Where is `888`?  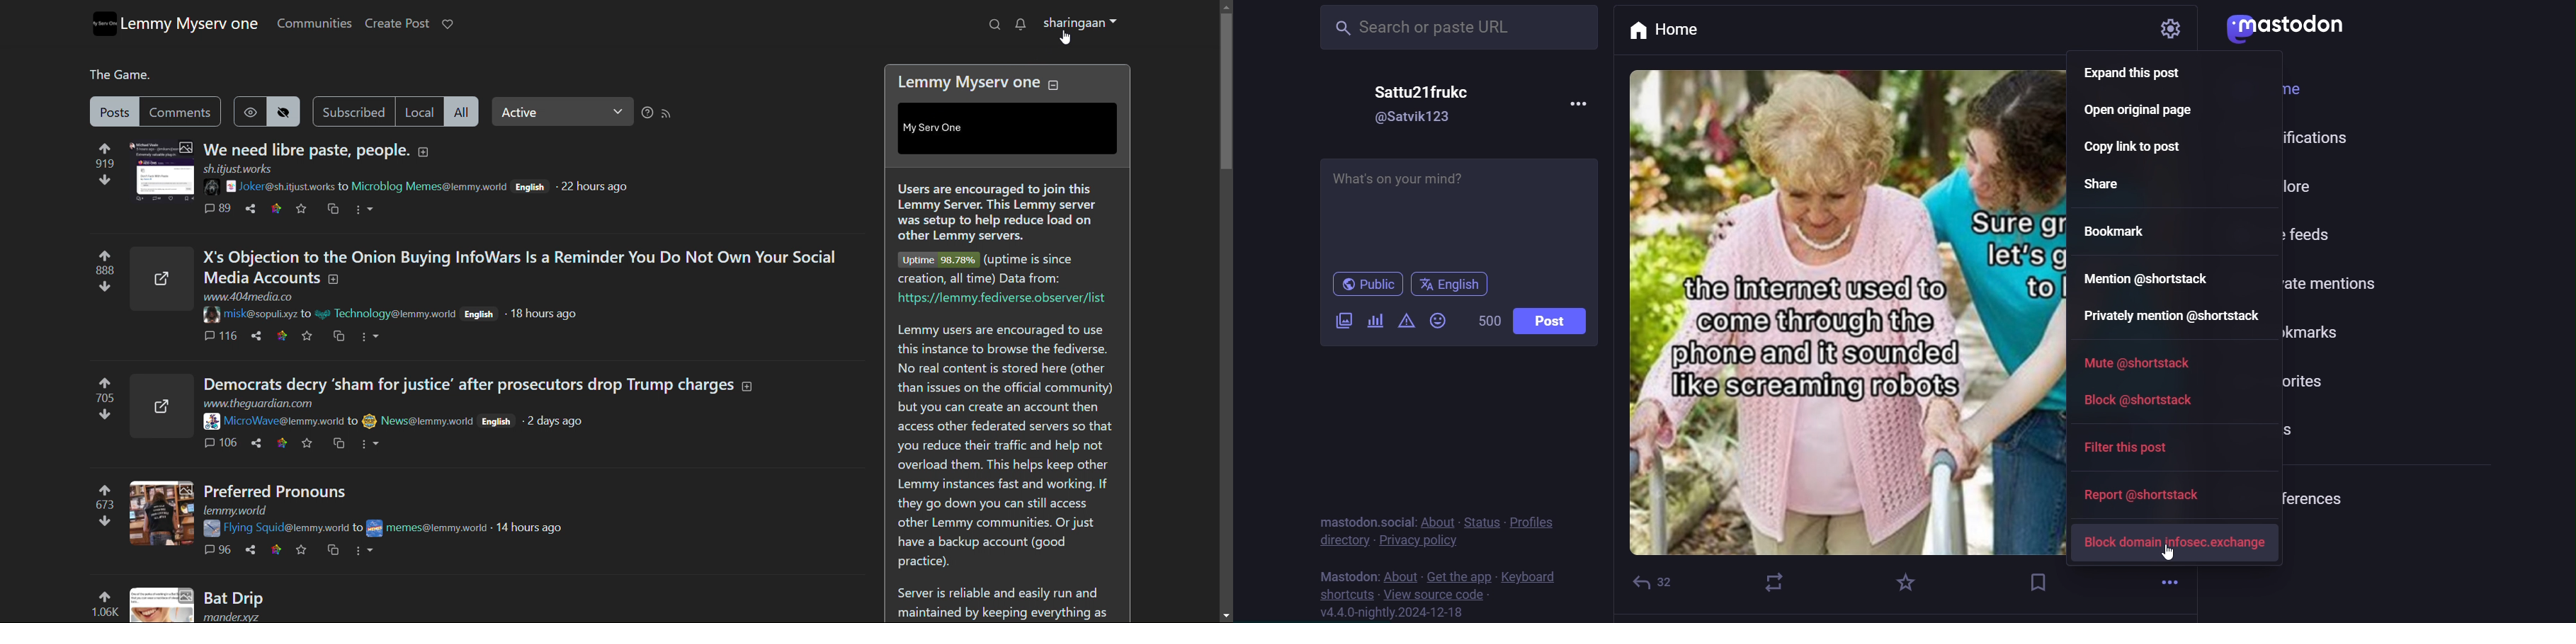
888 is located at coordinates (106, 270).